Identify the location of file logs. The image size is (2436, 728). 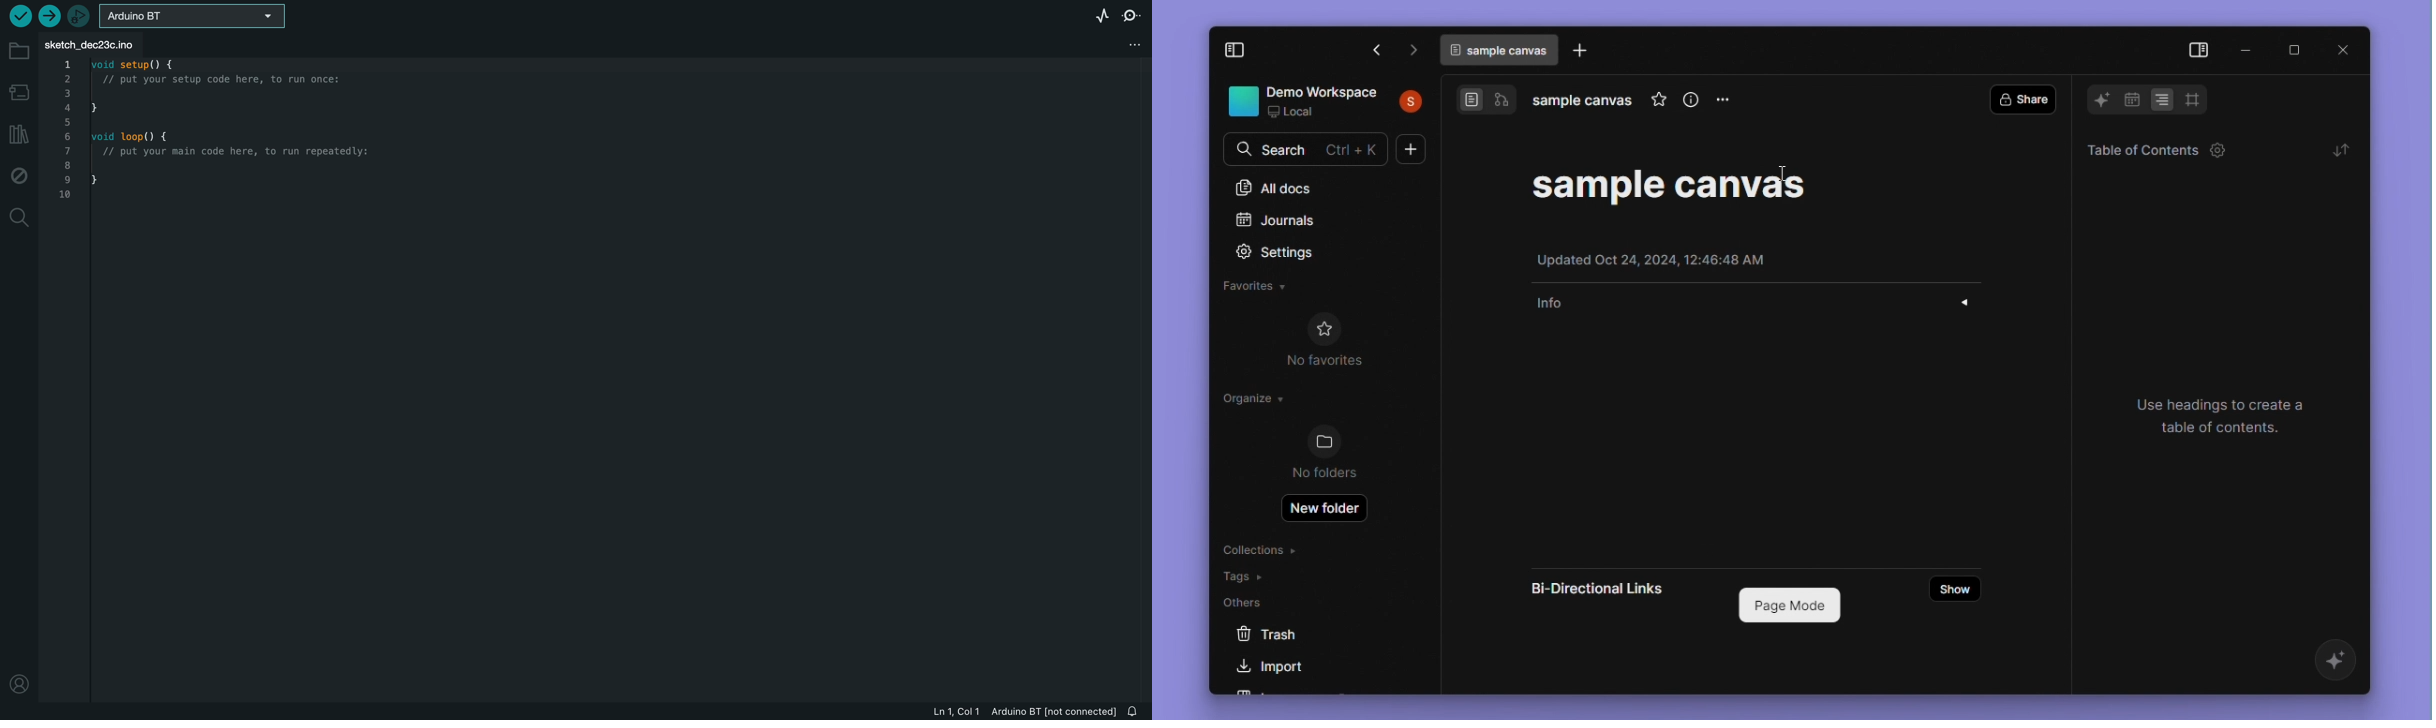
(1024, 711).